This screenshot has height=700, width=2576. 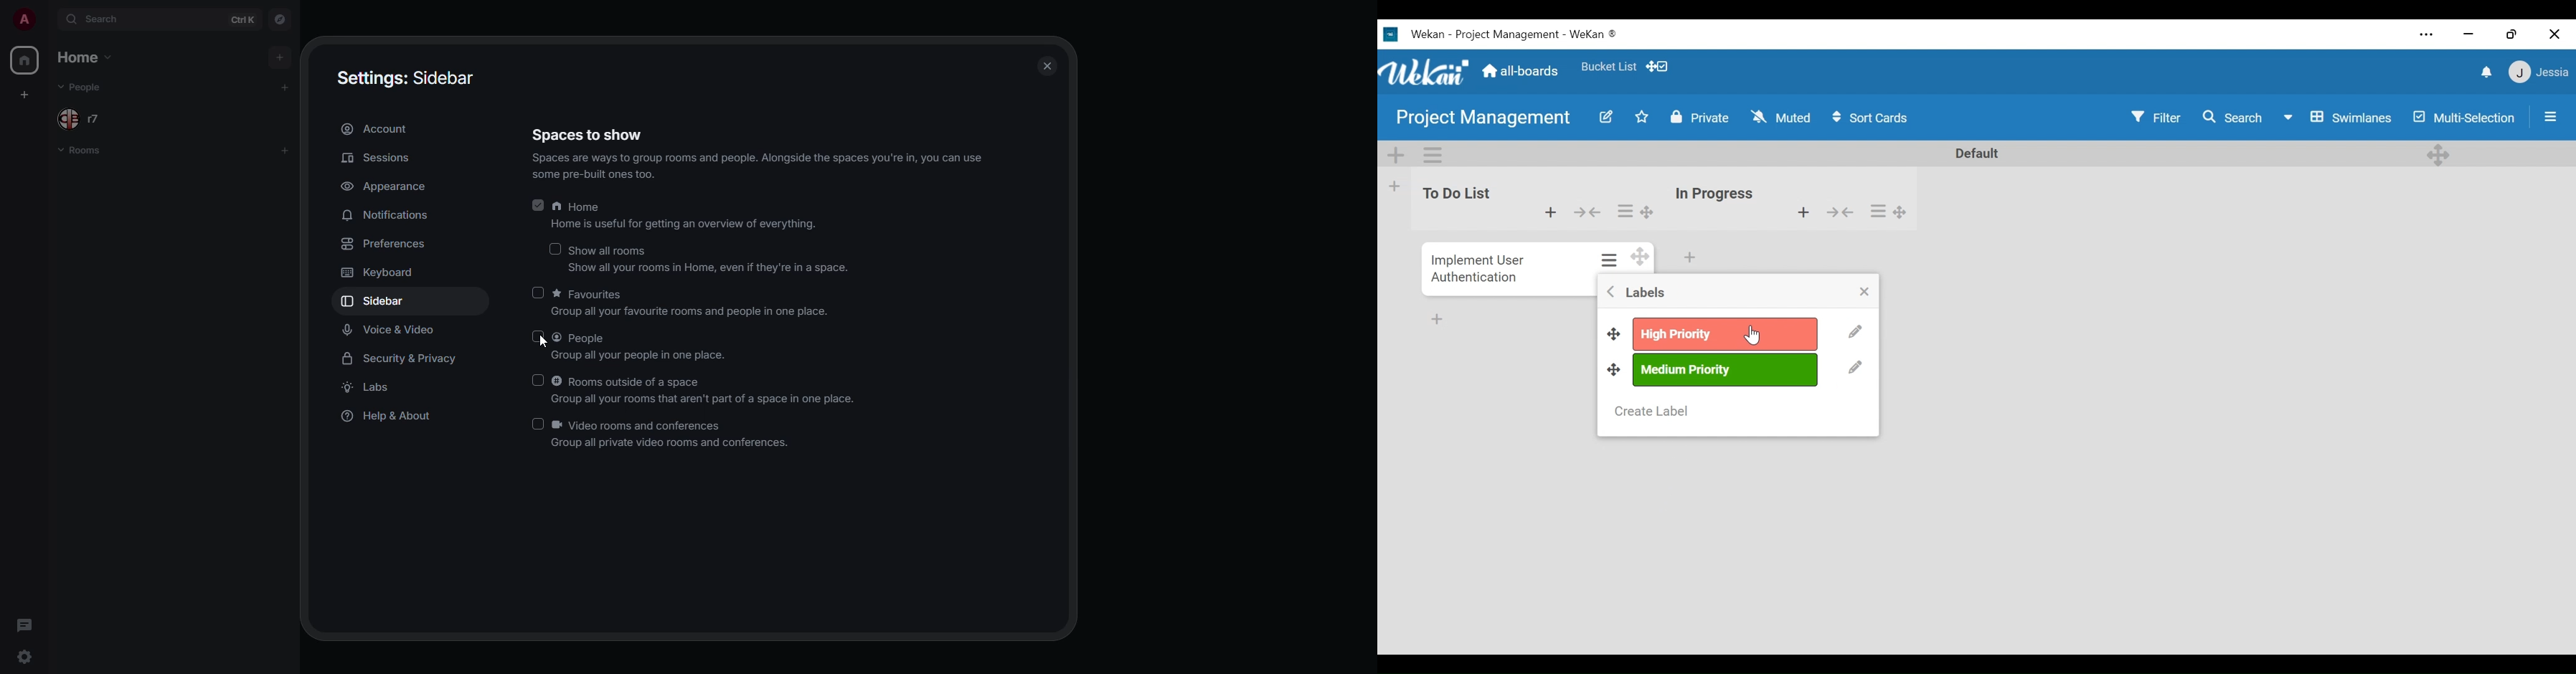 I want to click on keyboard, so click(x=376, y=274).